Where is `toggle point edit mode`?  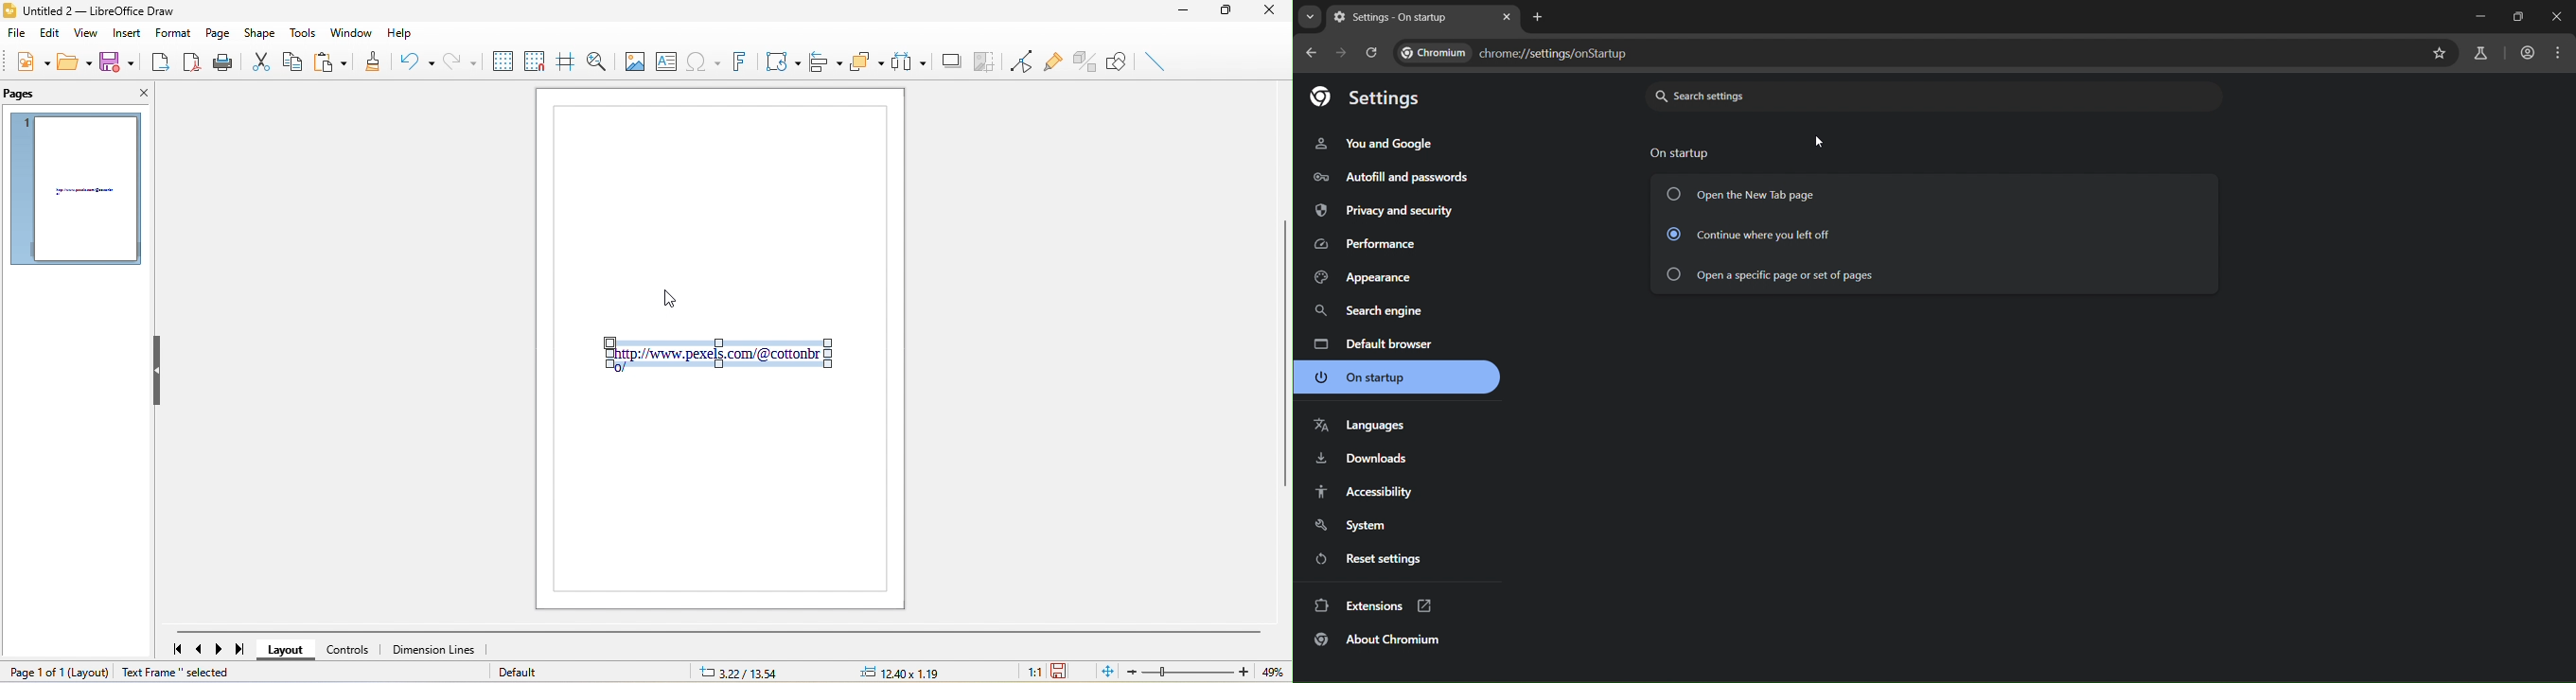
toggle point edit mode is located at coordinates (1017, 60).